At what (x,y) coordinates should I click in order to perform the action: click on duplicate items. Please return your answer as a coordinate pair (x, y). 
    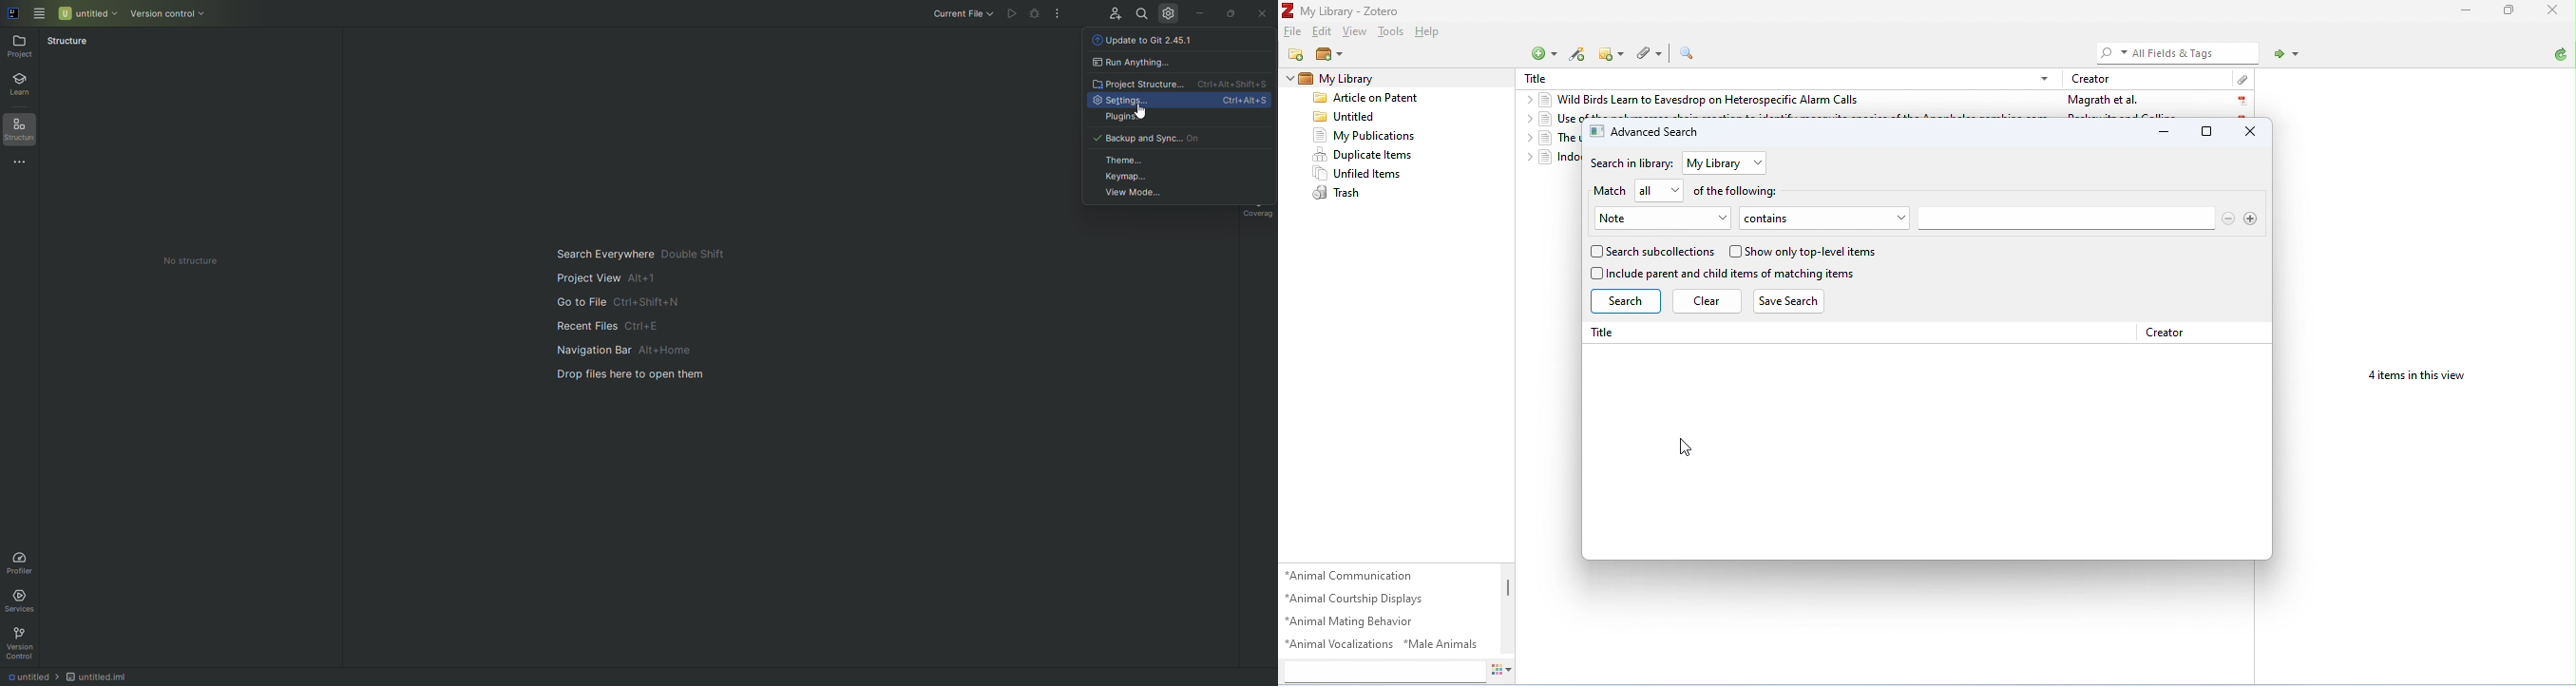
    Looking at the image, I should click on (1364, 154).